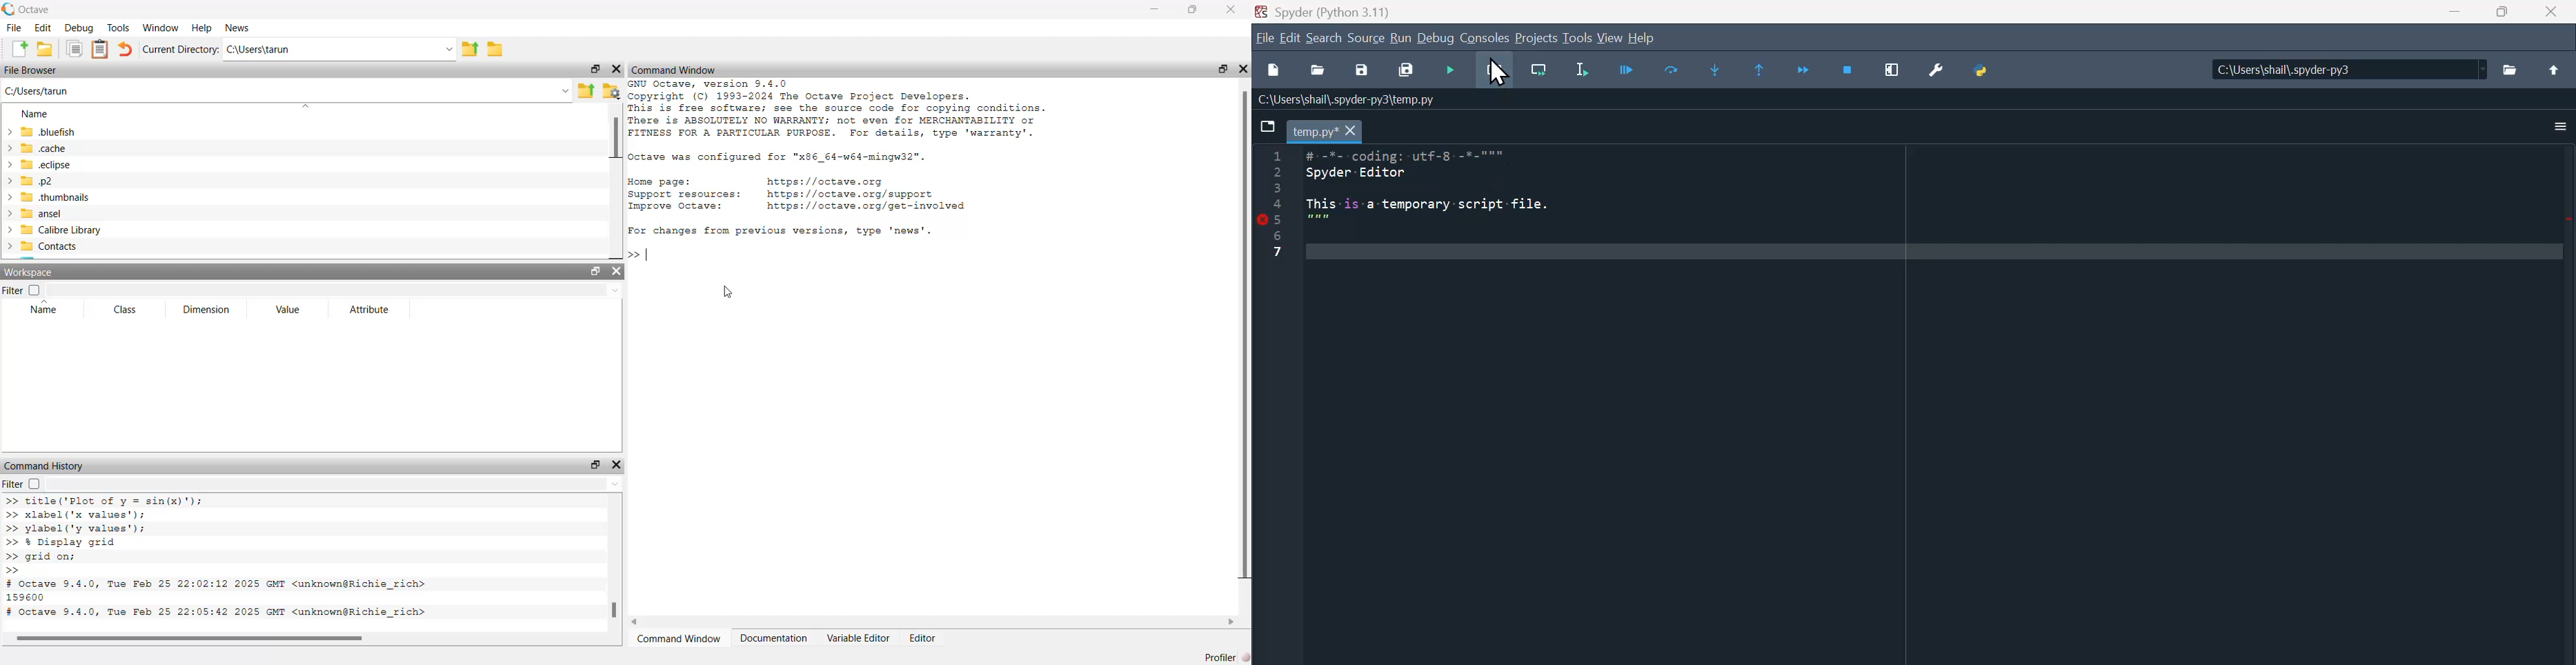 This screenshot has width=2576, height=672. I want to click on resize, so click(596, 271).